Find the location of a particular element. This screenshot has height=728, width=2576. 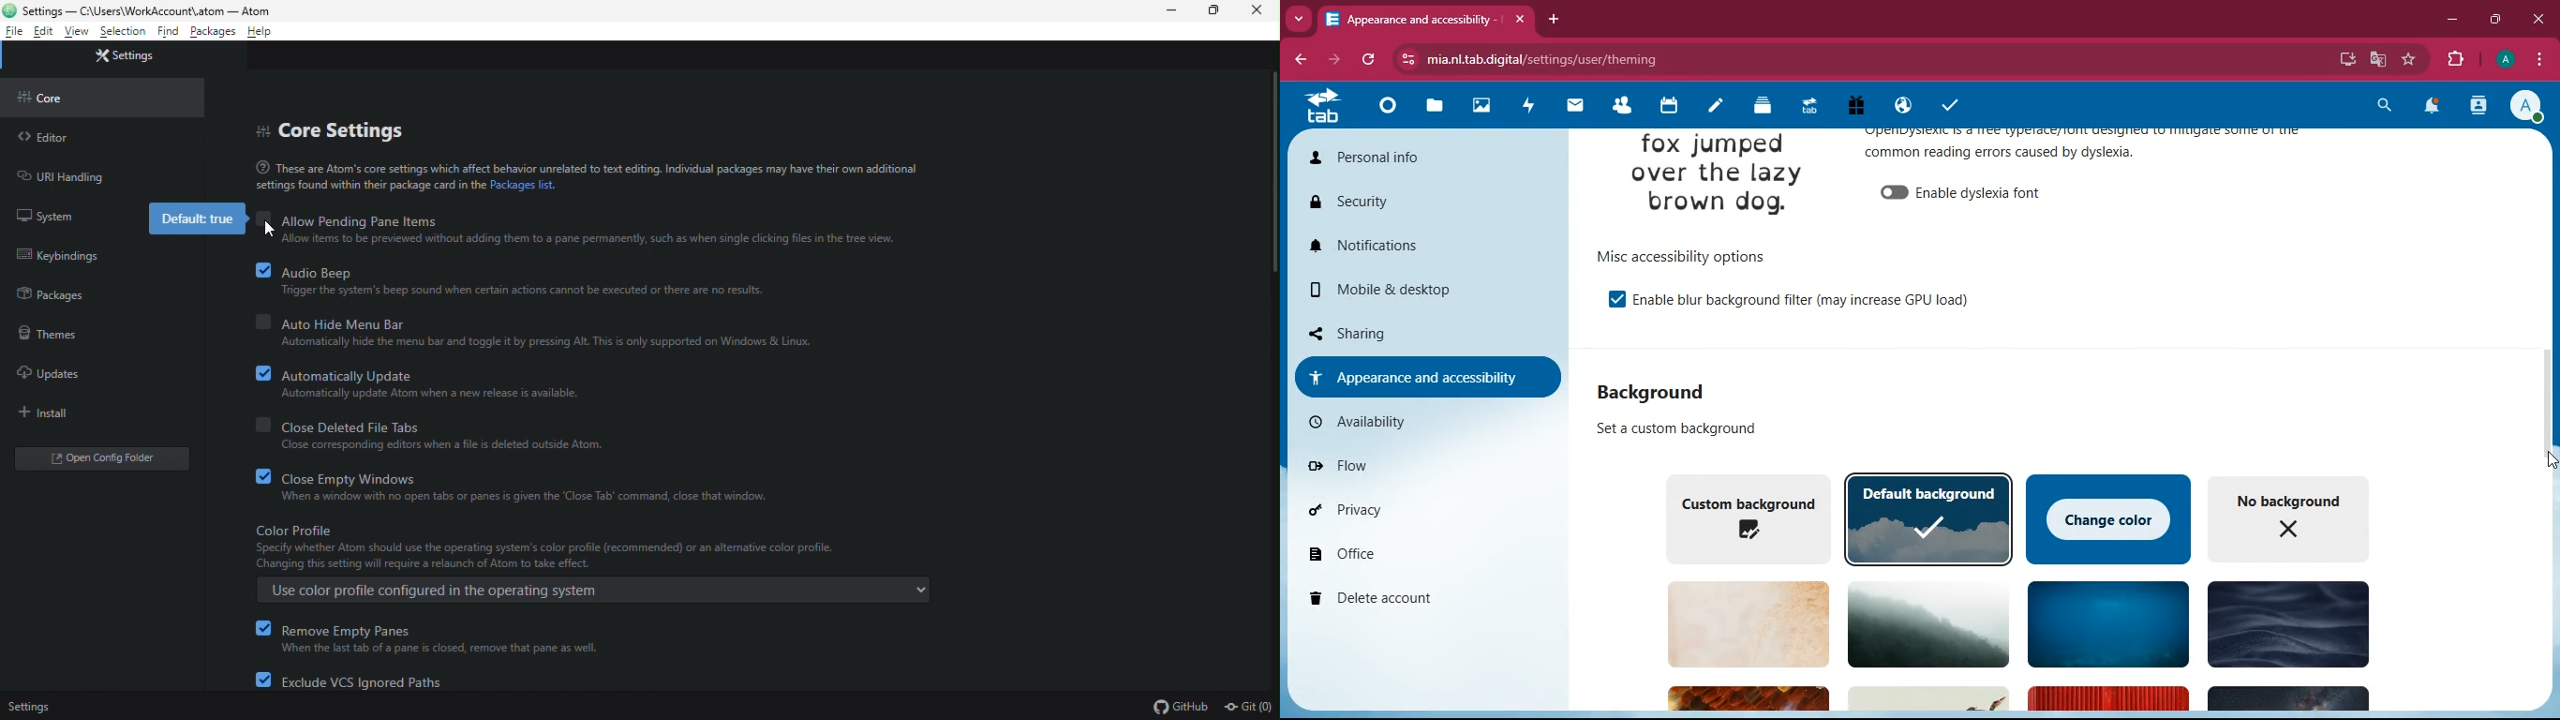

google translate is located at coordinates (2377, 62).